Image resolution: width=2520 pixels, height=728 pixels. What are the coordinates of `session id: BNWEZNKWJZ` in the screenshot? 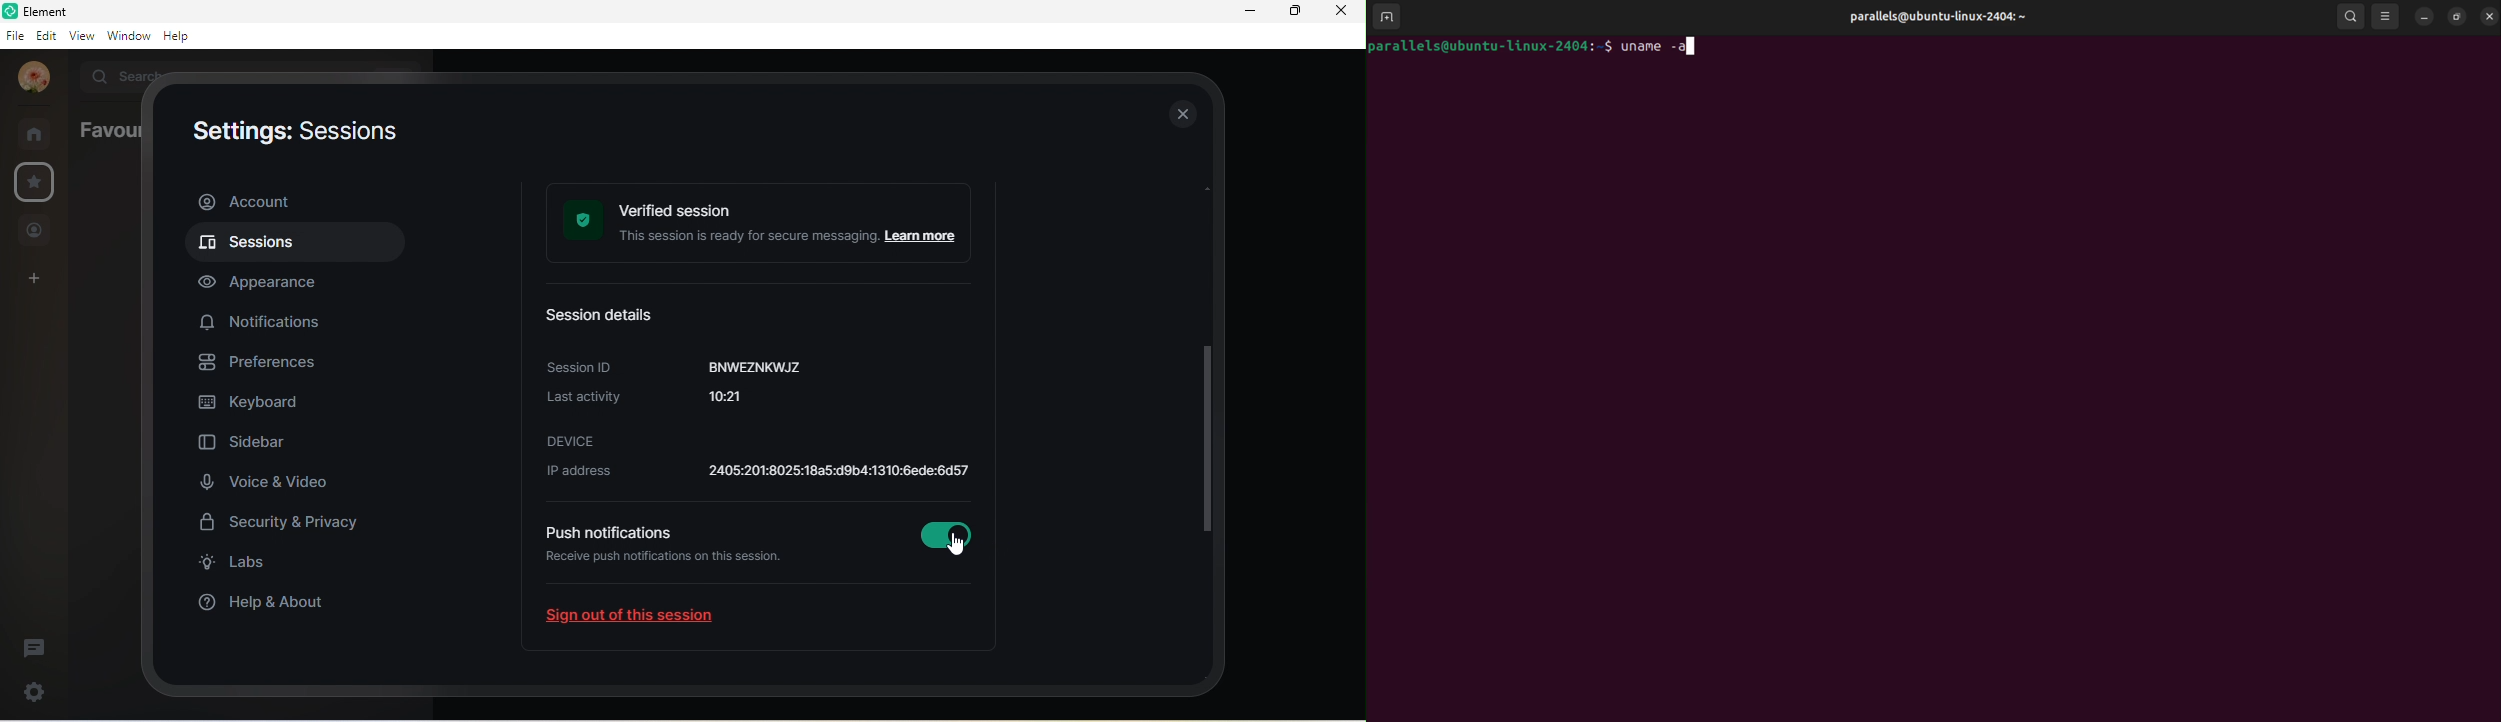 It's located at (679, 366).